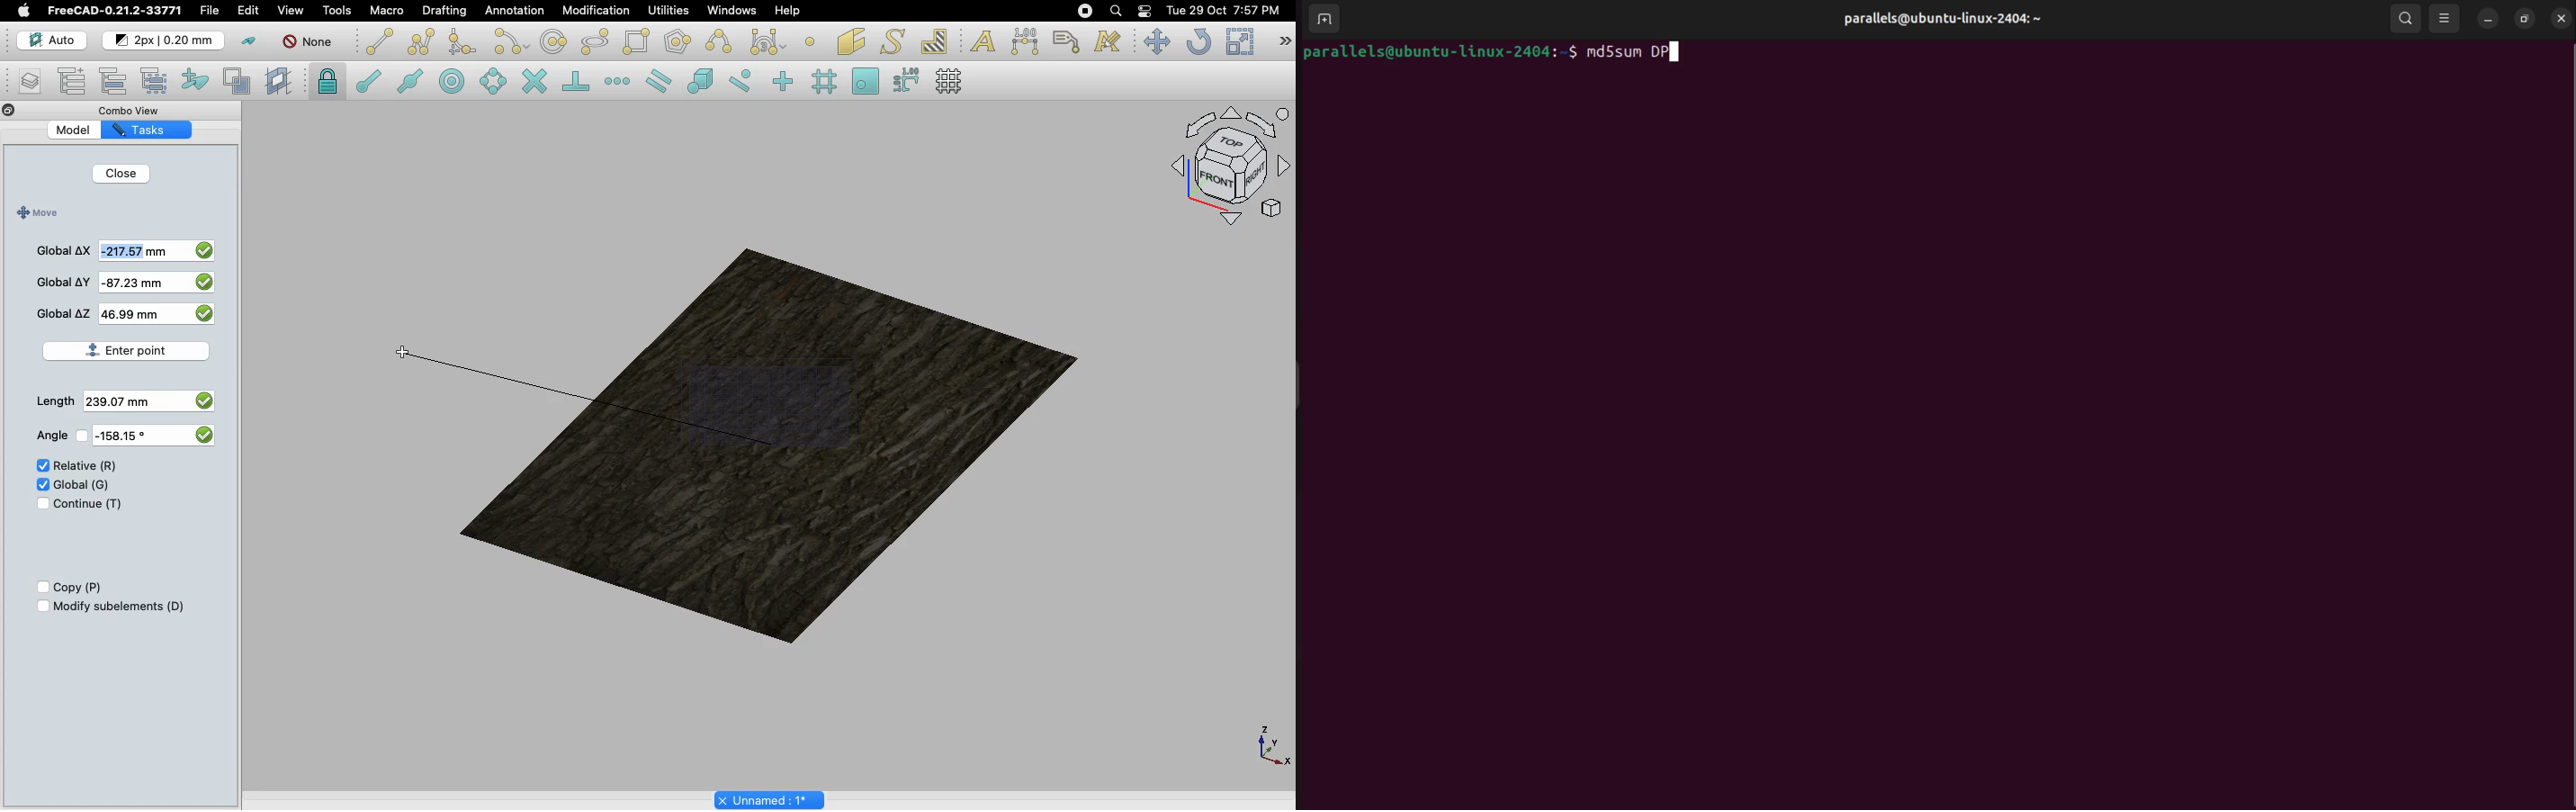  Describe the element at coordinates (369, 84) in the screenshot. I see `Snap endpoint` at that location.